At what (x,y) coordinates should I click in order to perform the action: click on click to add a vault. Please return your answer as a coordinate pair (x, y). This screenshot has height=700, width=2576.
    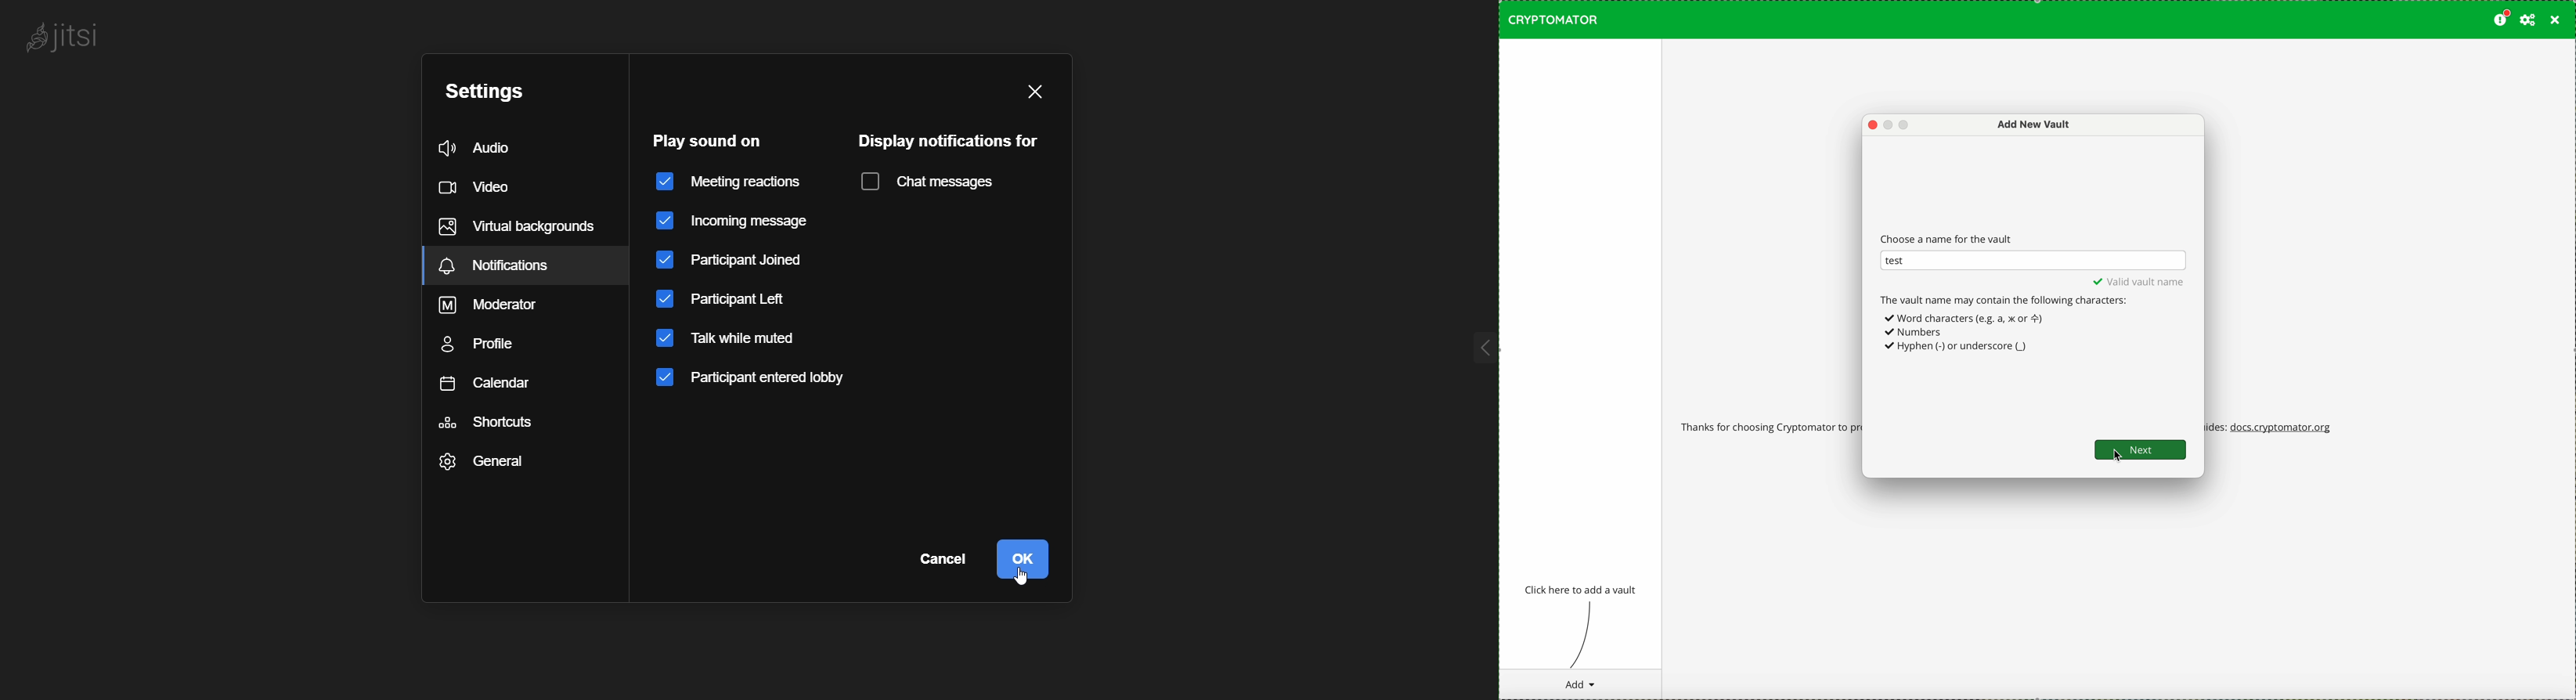
    Looking at the image, I should click on (1582, 590).